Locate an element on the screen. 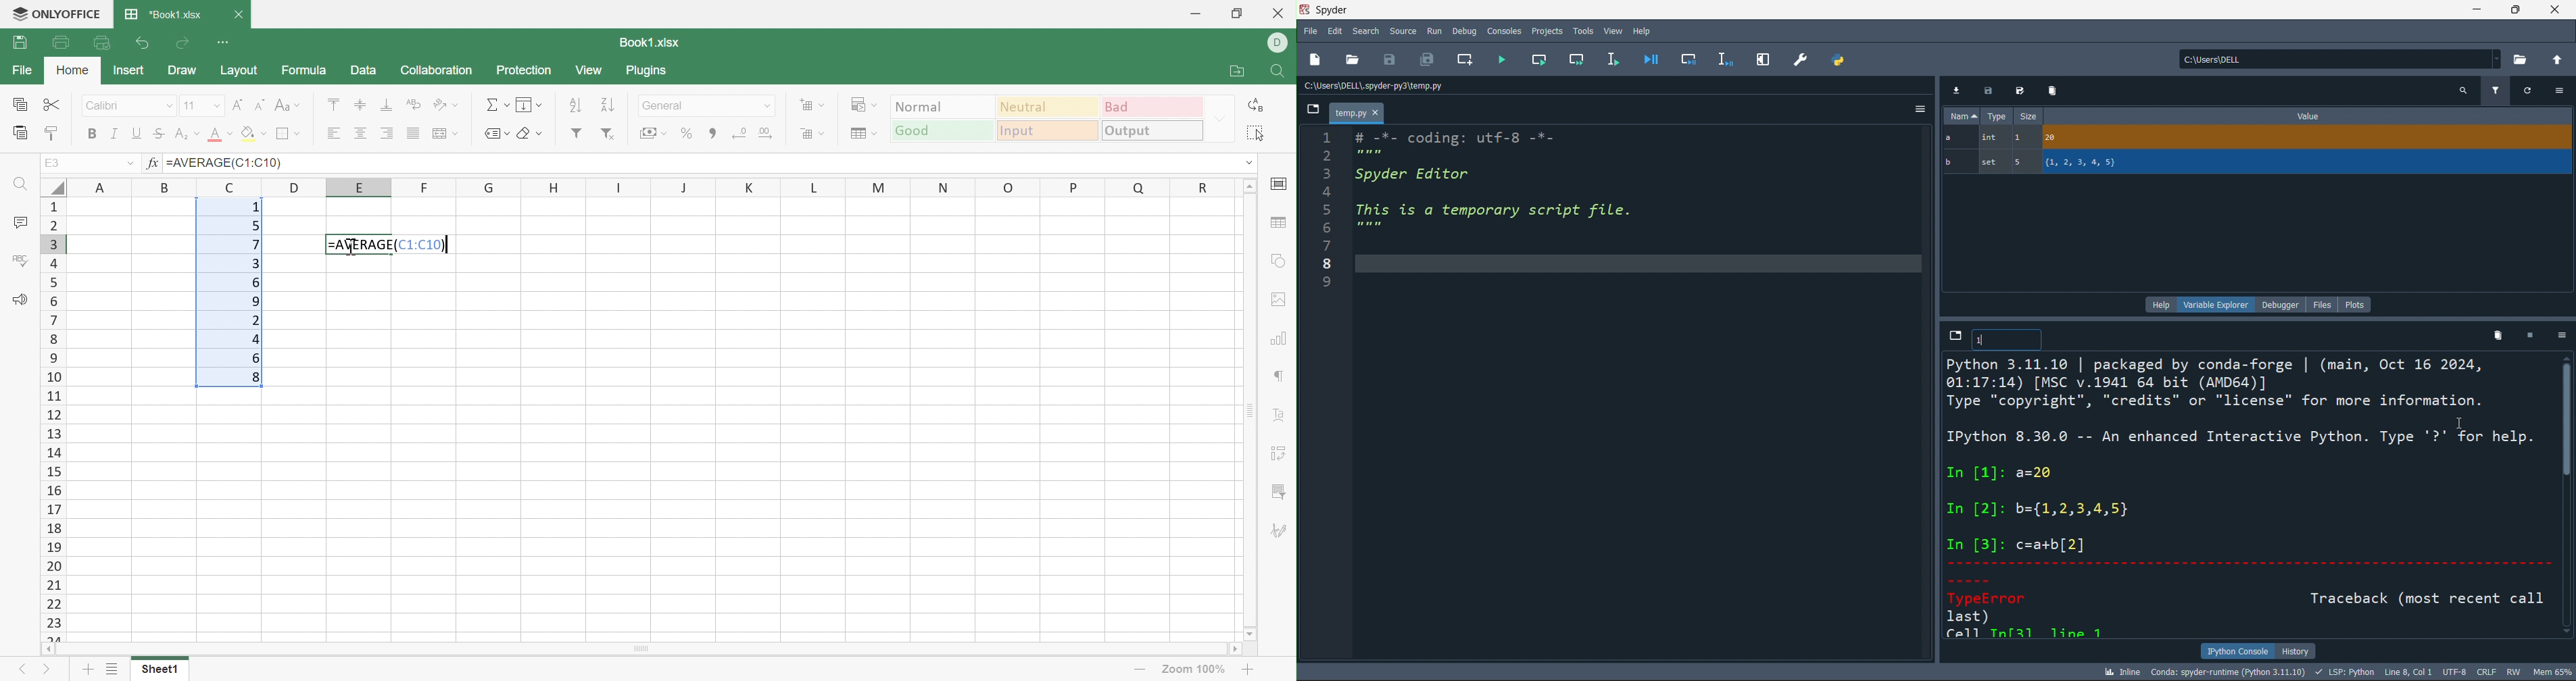  close kernel is located at coordinates (2526, 336).